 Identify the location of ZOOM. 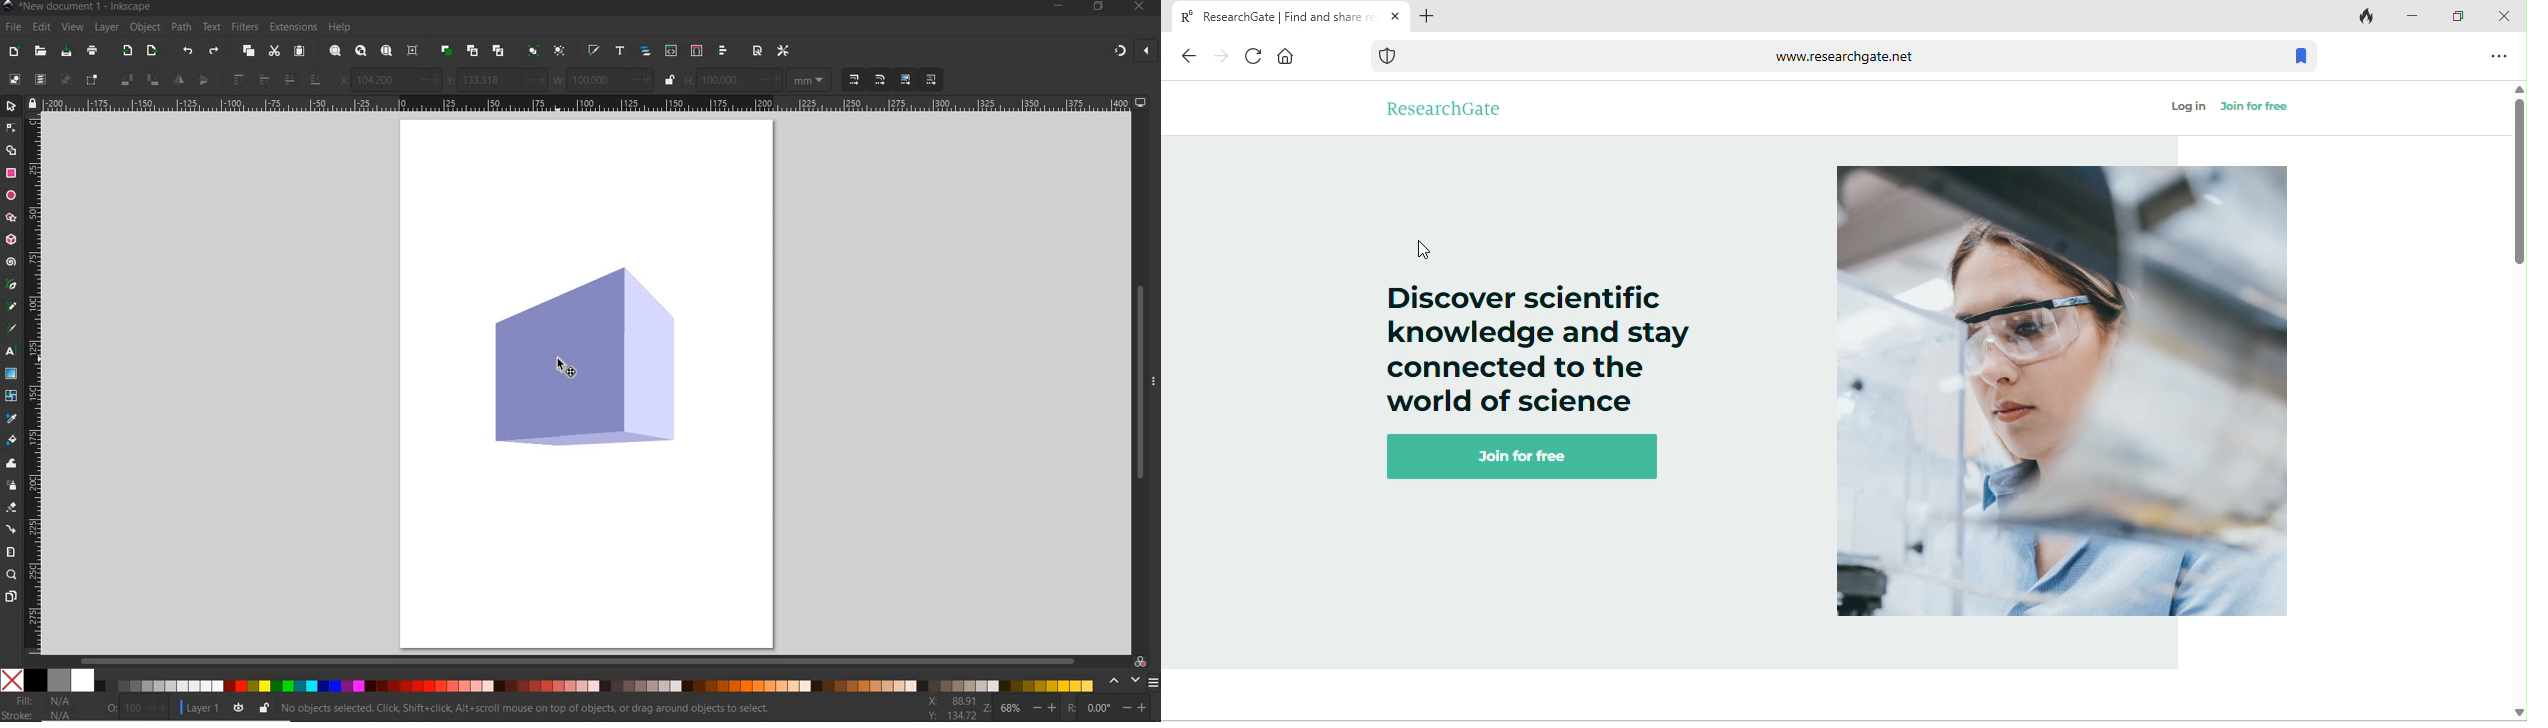
(986, 707).